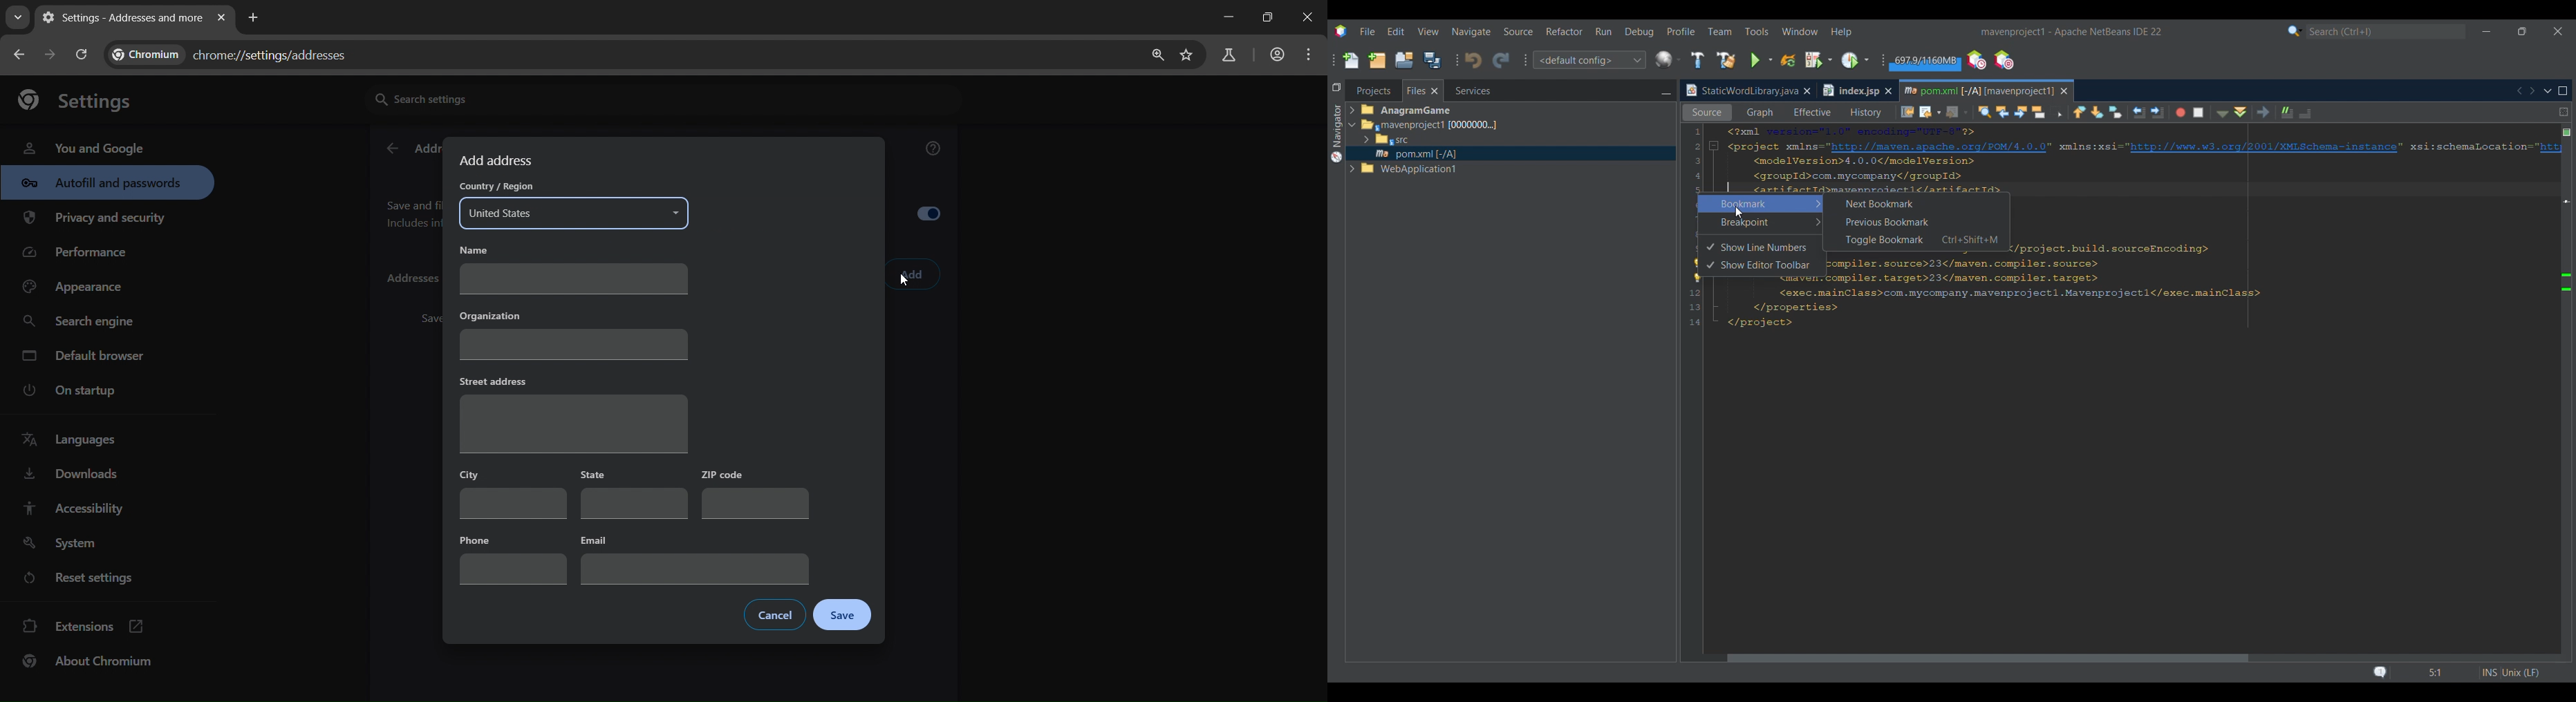  I want to click on new tab, so click(254, 16).